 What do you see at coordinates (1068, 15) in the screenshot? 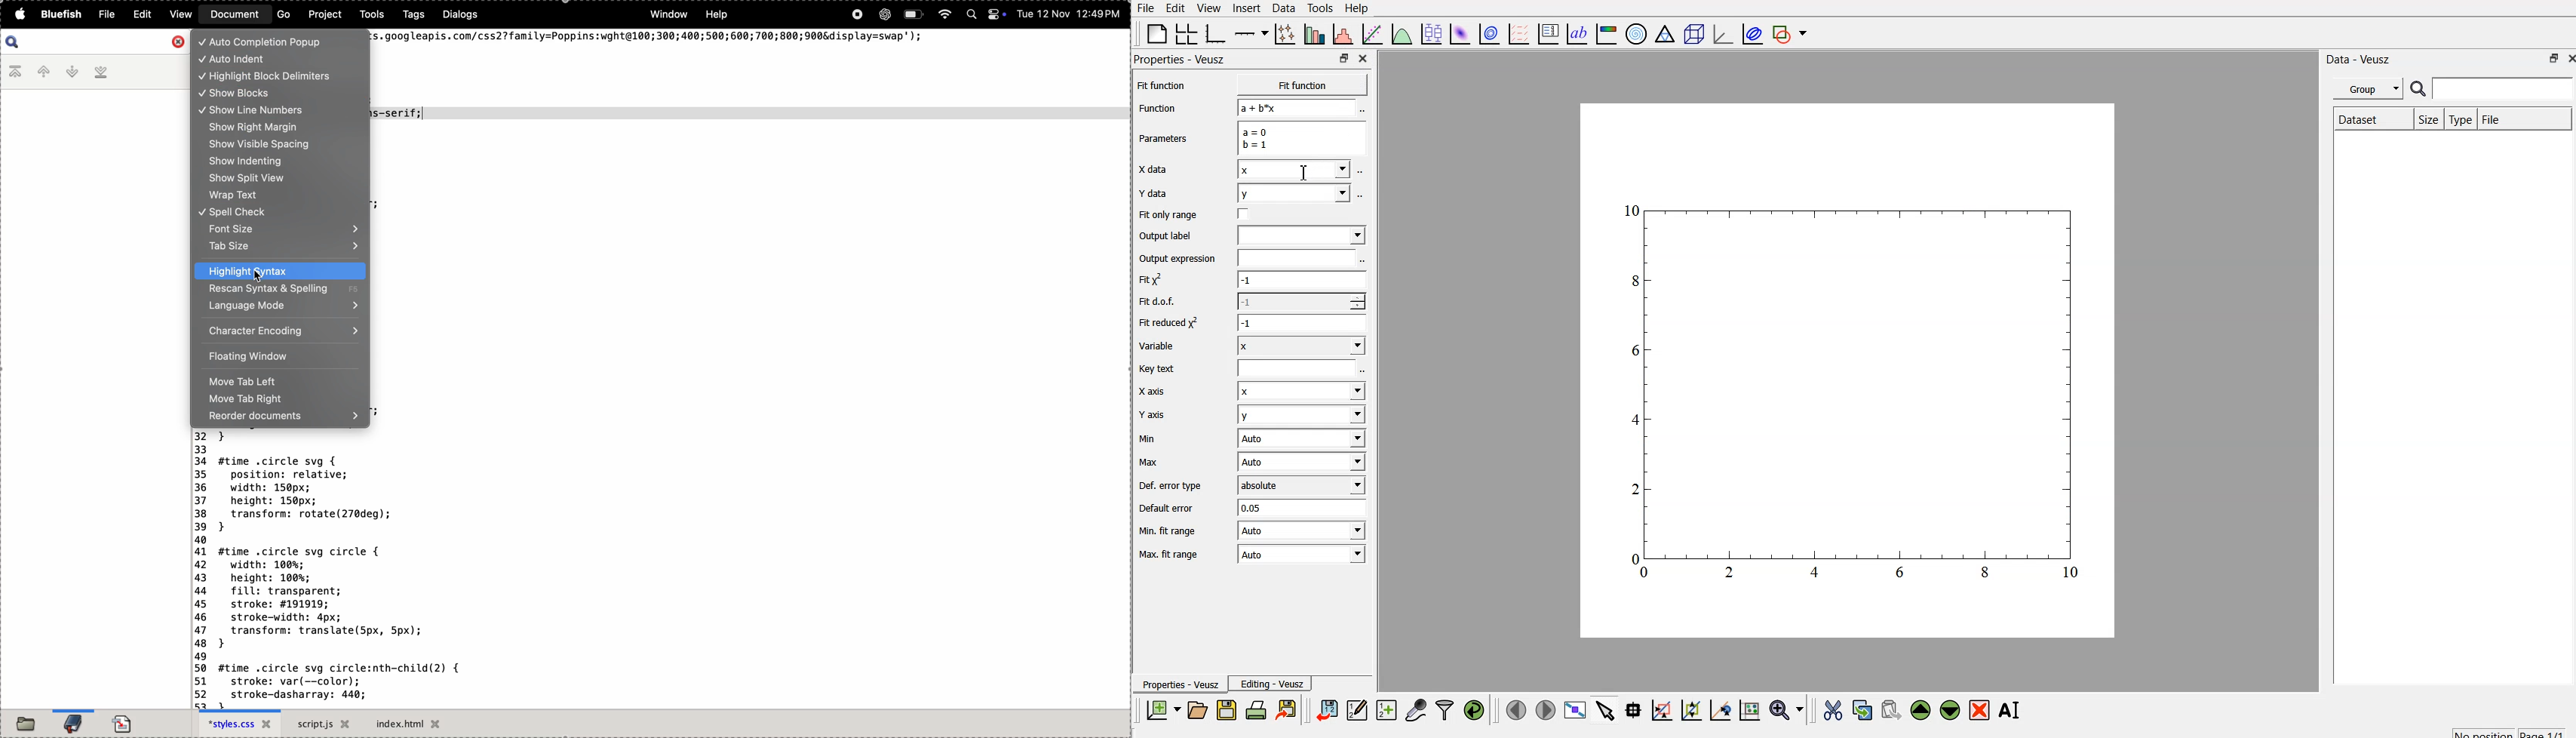
I see `Tue 12 Nov 12:49PM` at bounding box center [1068, 15].